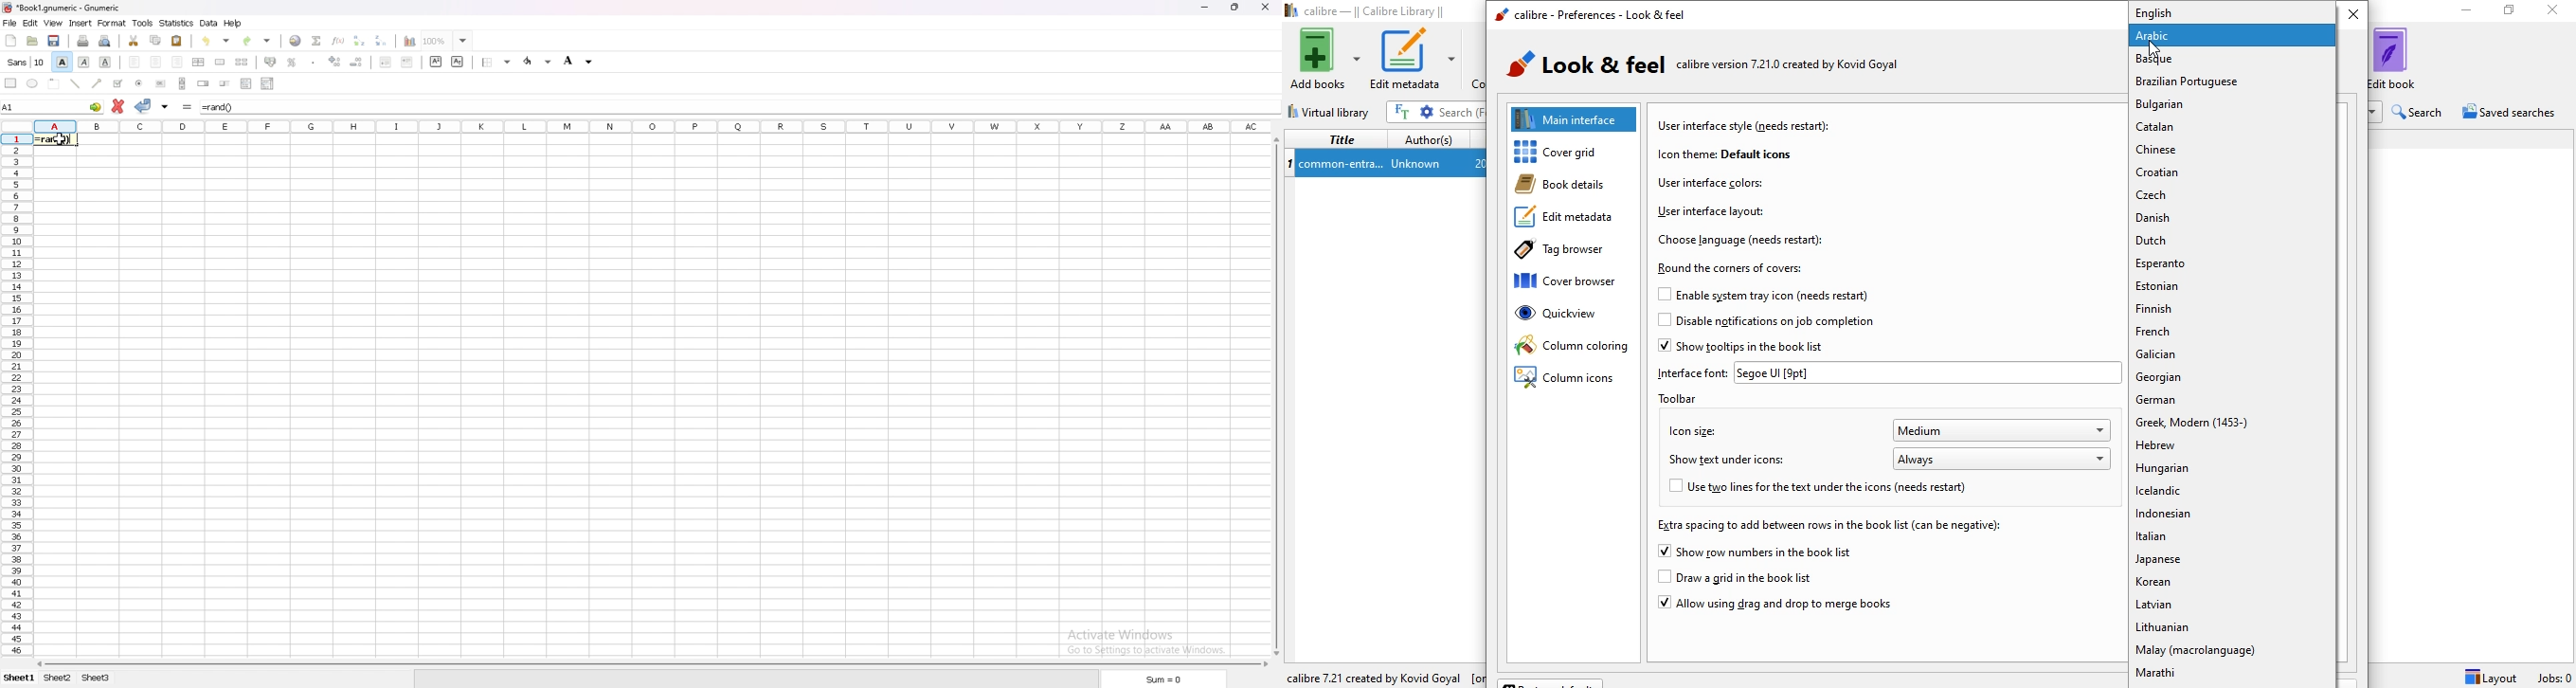 Image resolution: width=2576 pixels, height=700 pixels. What do you see at coordinates (1572, 347) in the screenshot?
I see `column coloring` at bounding box center [1572, 347].